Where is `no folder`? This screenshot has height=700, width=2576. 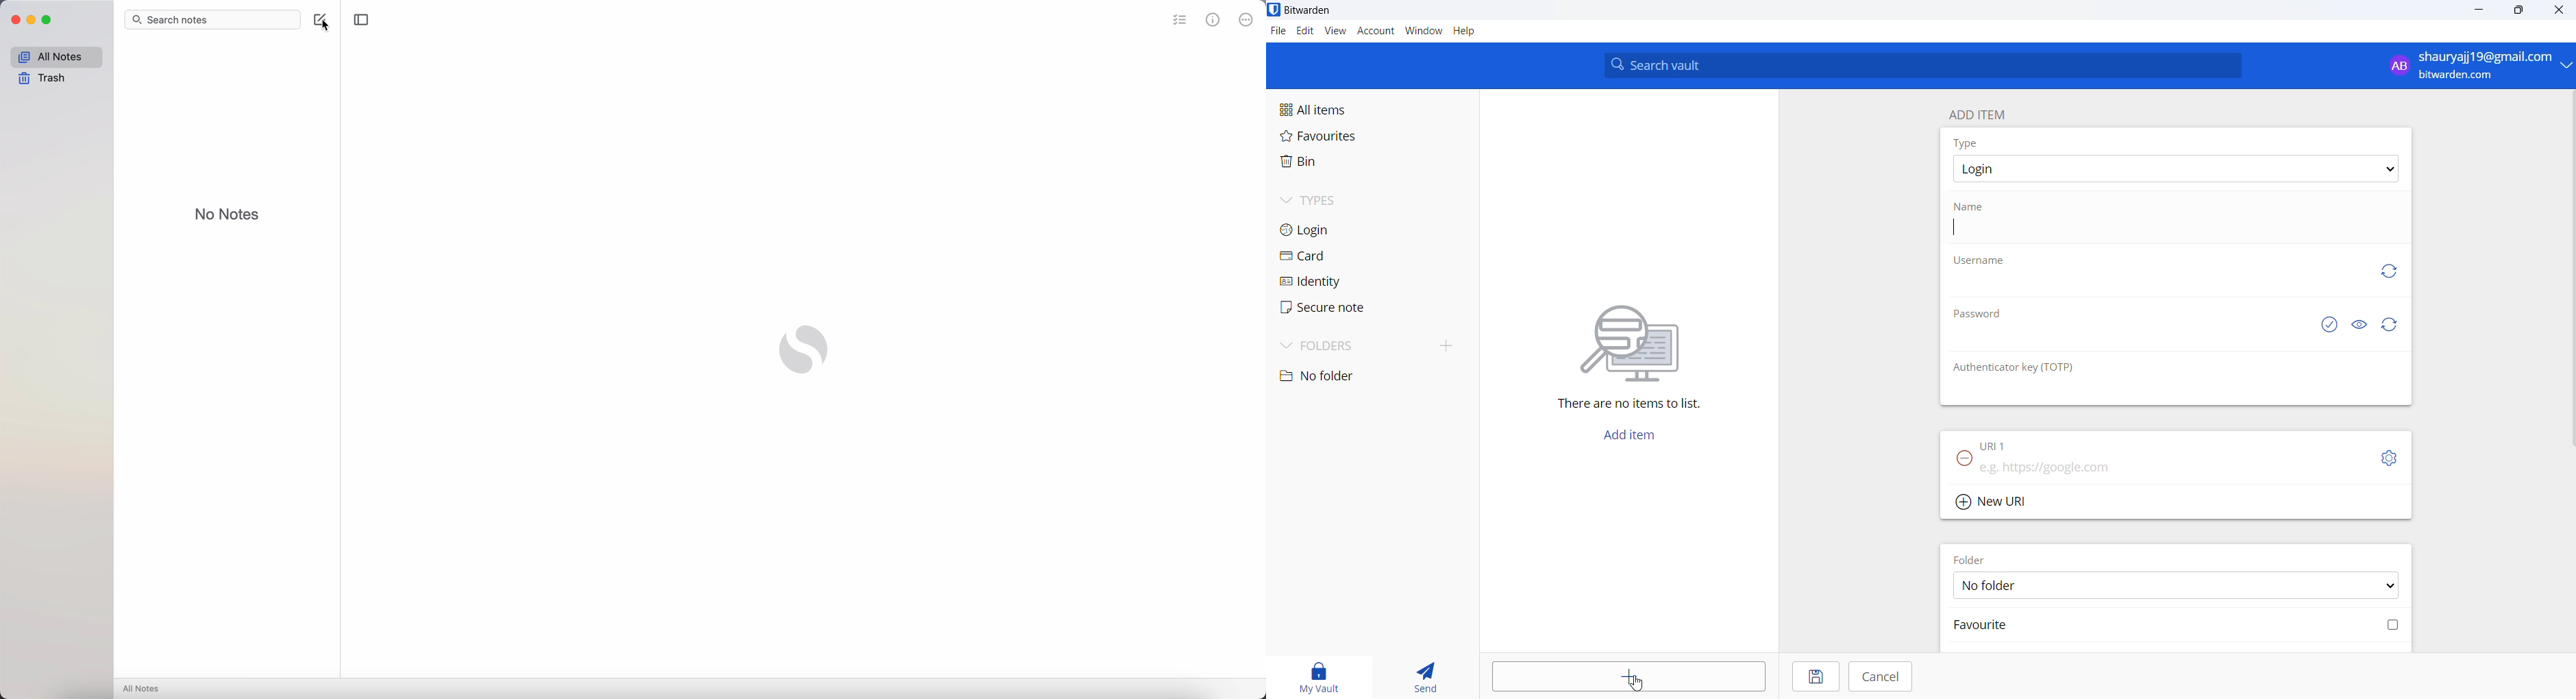 no folder is located at coordinates (1348, 376).